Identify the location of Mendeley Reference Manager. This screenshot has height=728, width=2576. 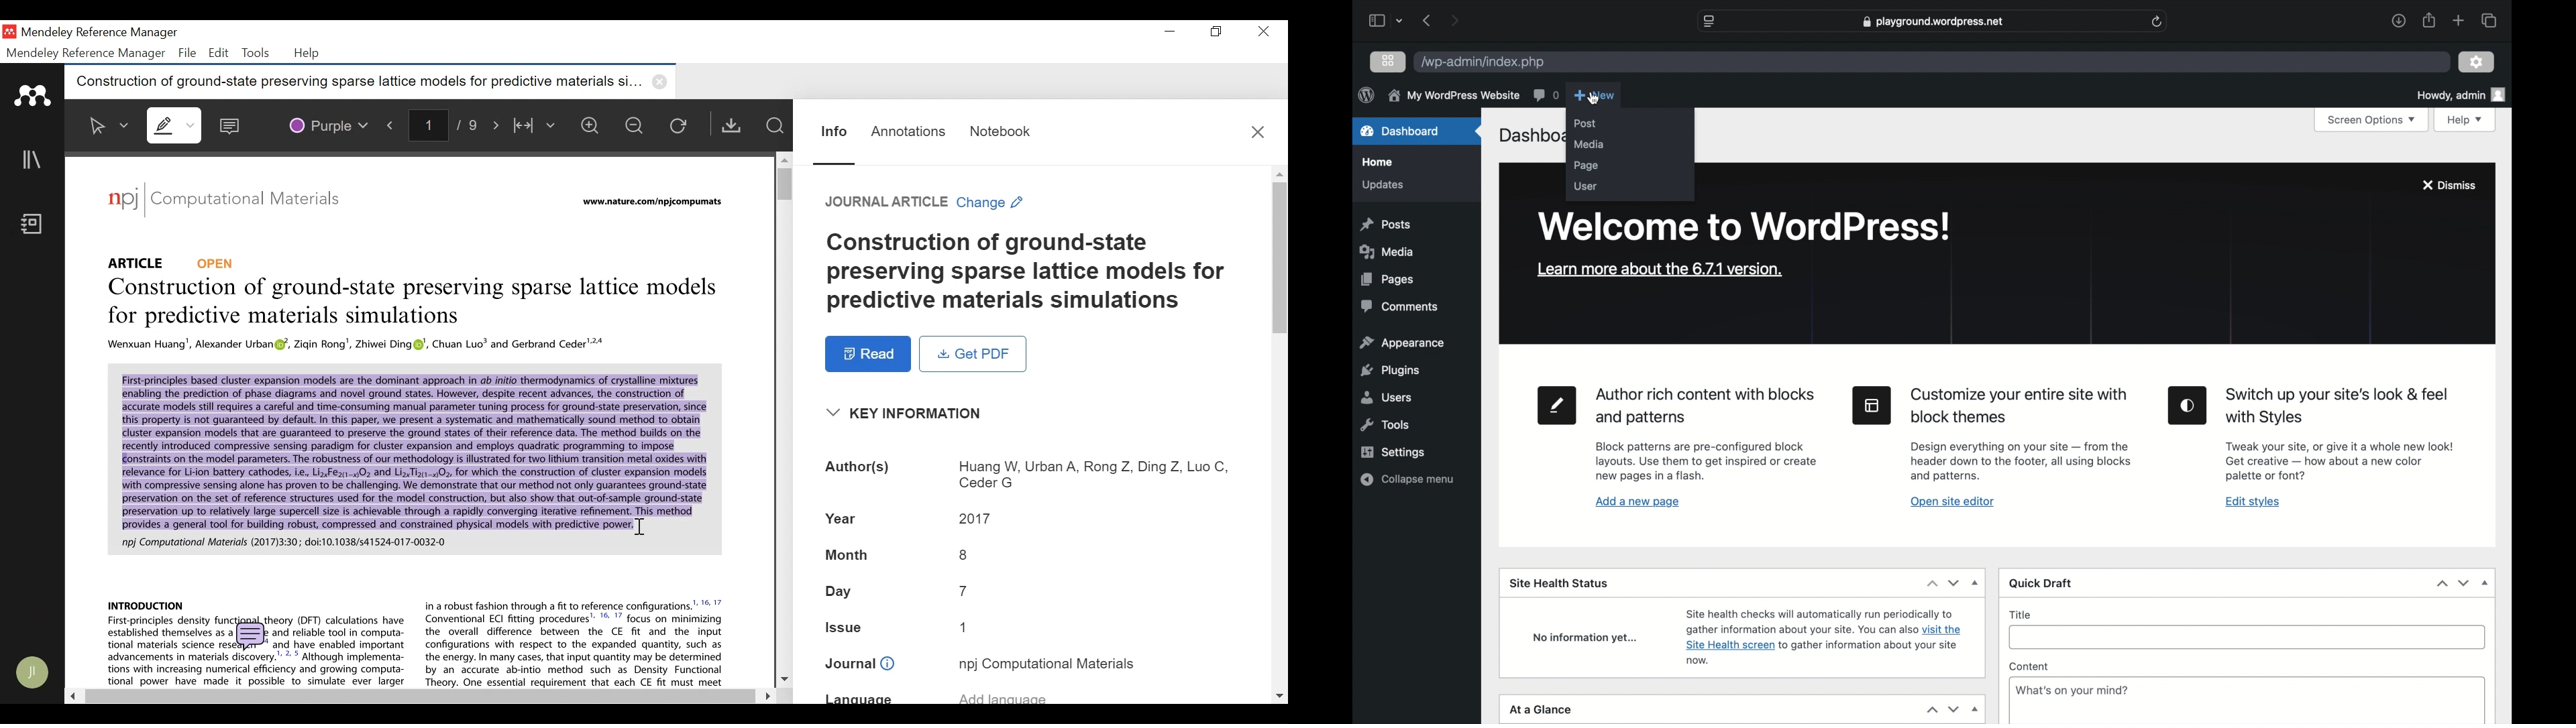
(87, 54).